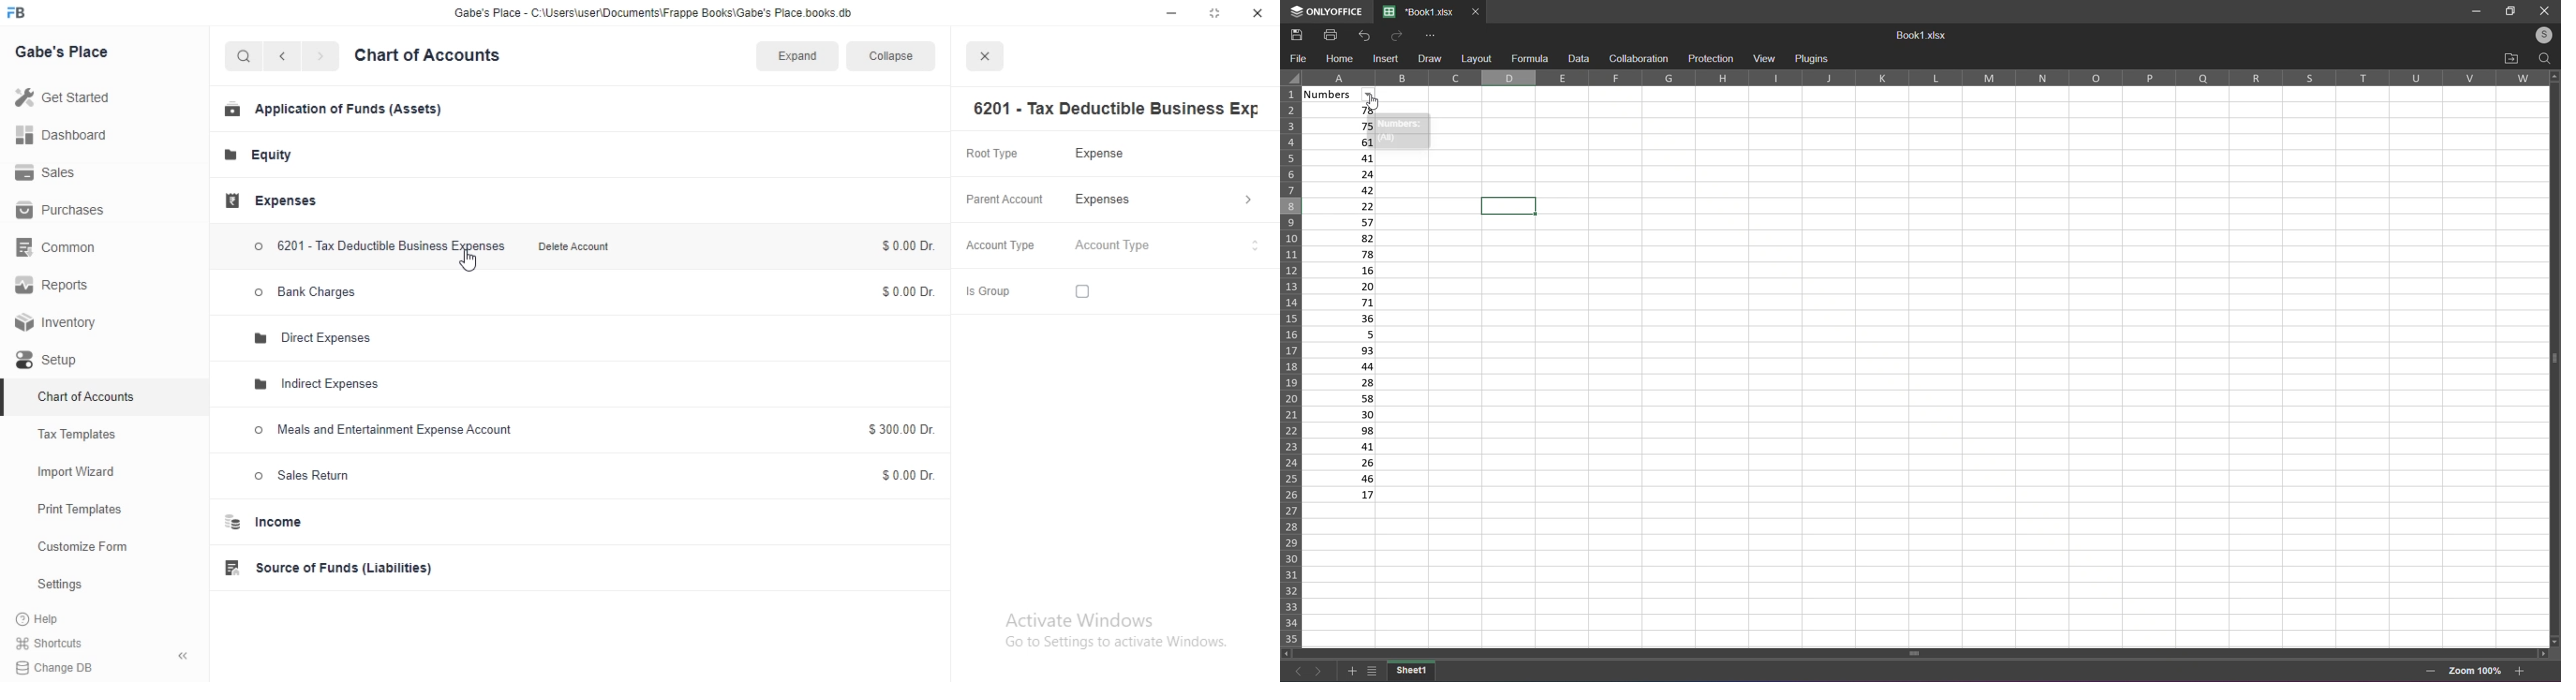 The image size is (2576, 700). What do you see at coordinates (1339, 446) in the screenshot?
I see `41` at bounding box center [1339, 446].